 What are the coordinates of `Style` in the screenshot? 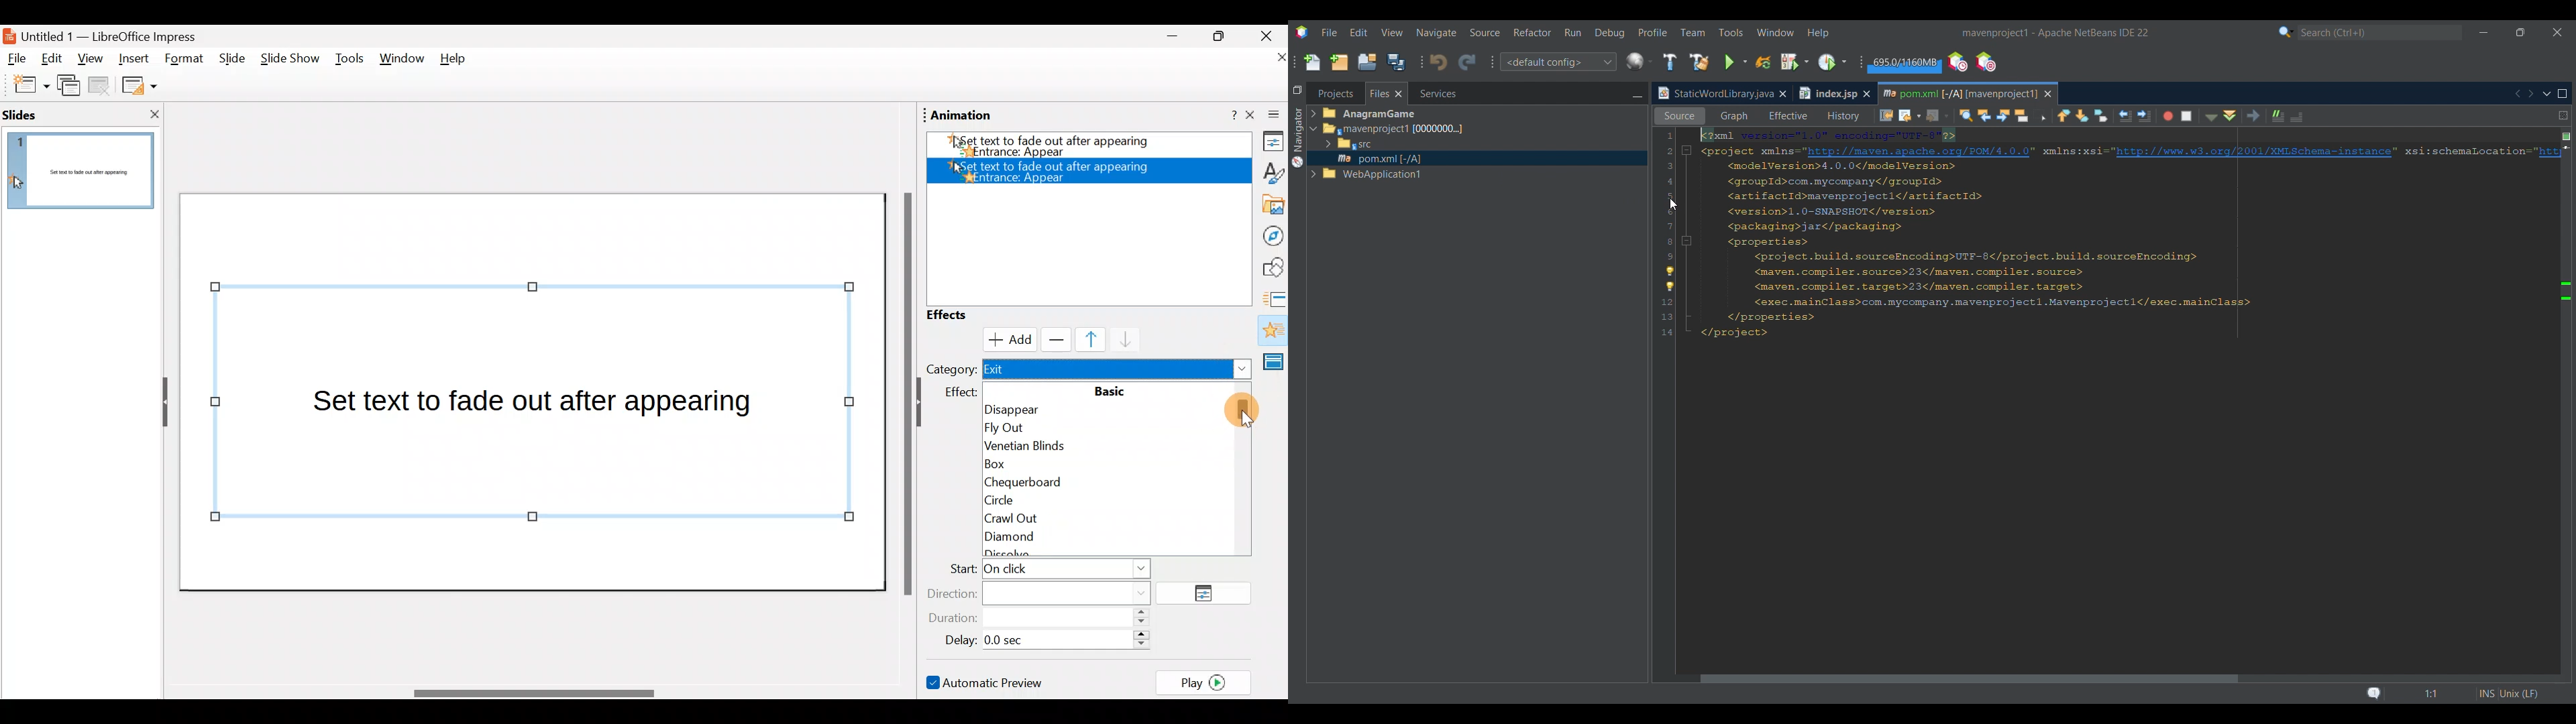 It's located at (1269, 172).